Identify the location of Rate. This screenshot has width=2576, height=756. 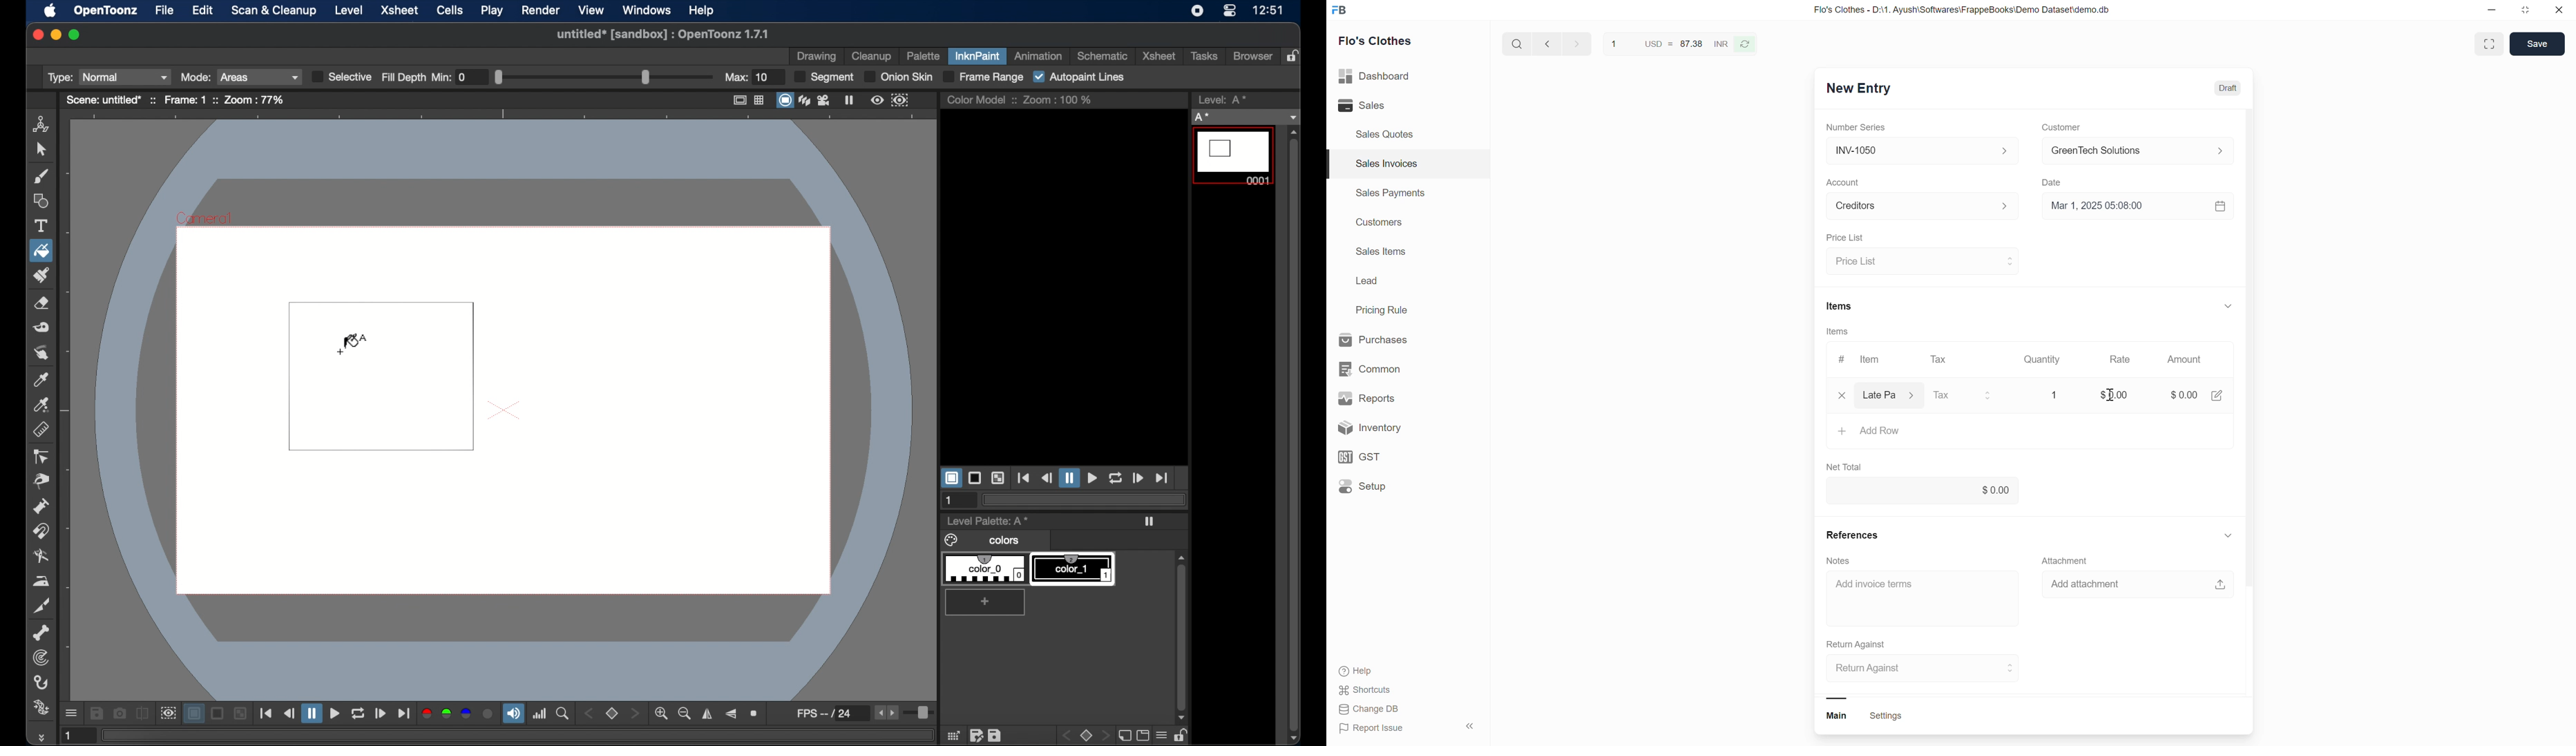
(2121, 360).